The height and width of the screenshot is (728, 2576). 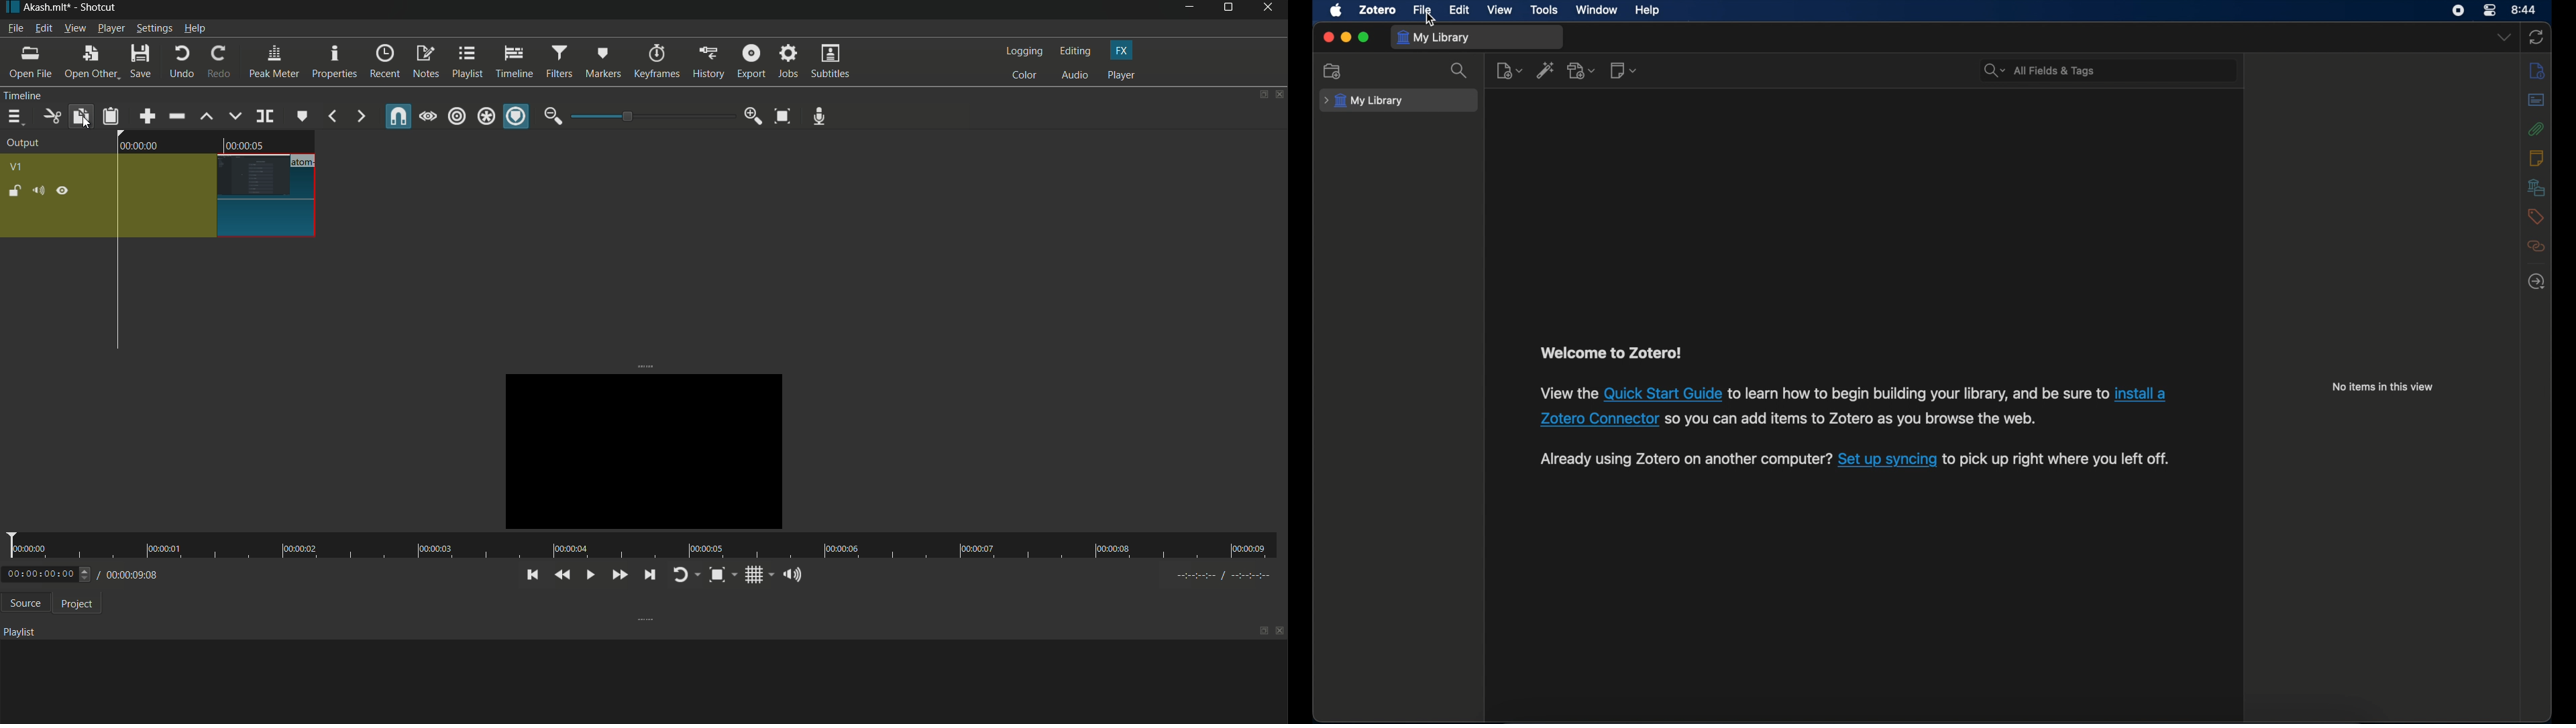 What do you see at coordinates (784, 115) in the screenshot?
I see `toggle zoom` at bounding box center [784, 115].